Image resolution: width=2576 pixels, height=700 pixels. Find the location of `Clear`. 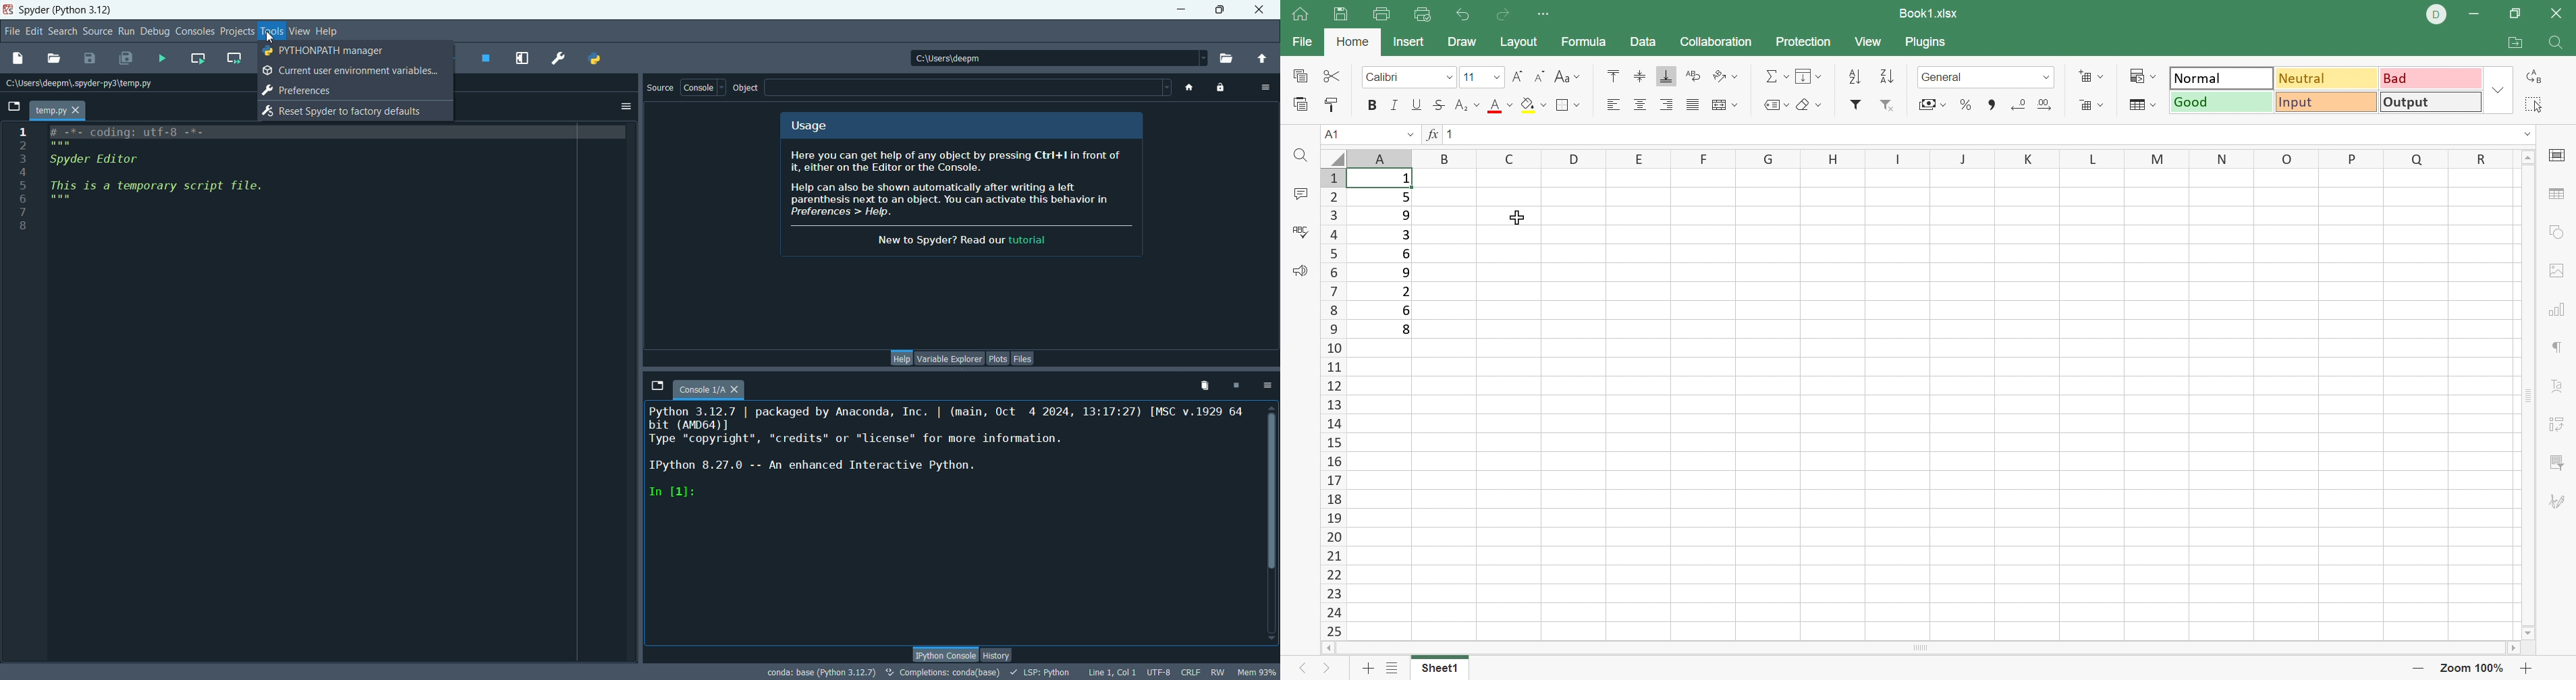

Clear is located at coordinates (1813, 106).